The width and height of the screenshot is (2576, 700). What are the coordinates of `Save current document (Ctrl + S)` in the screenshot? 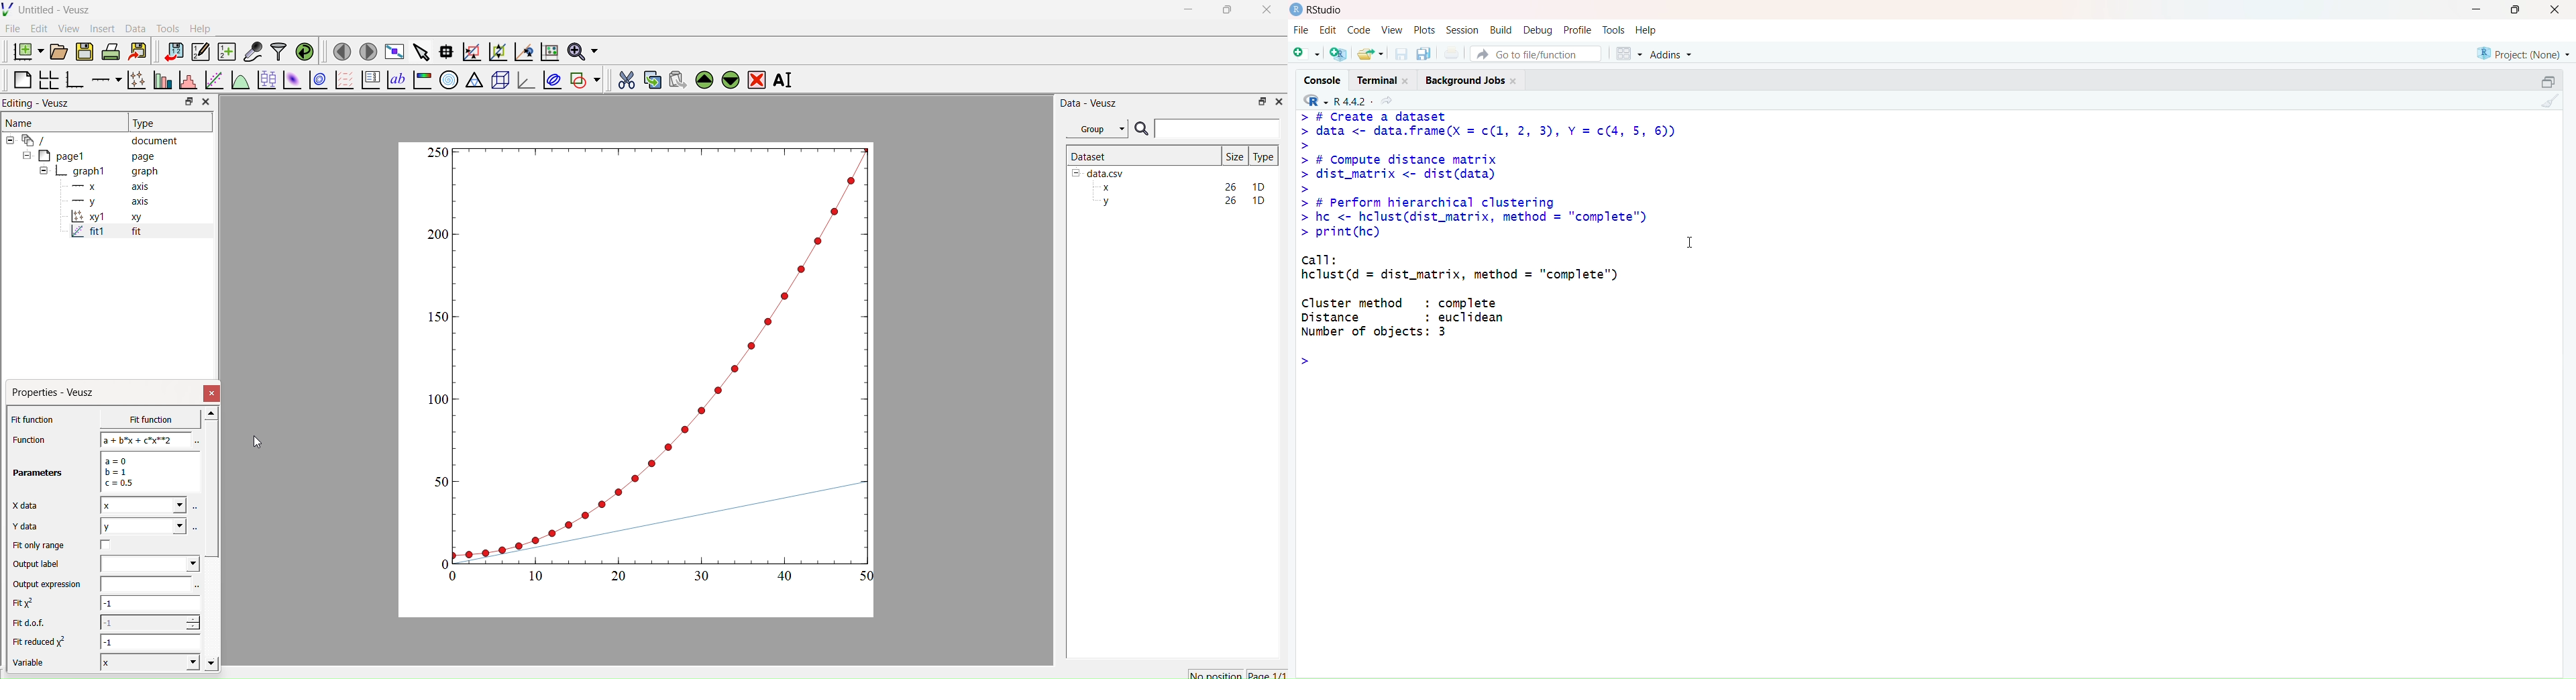 It's located at (1399, 52).